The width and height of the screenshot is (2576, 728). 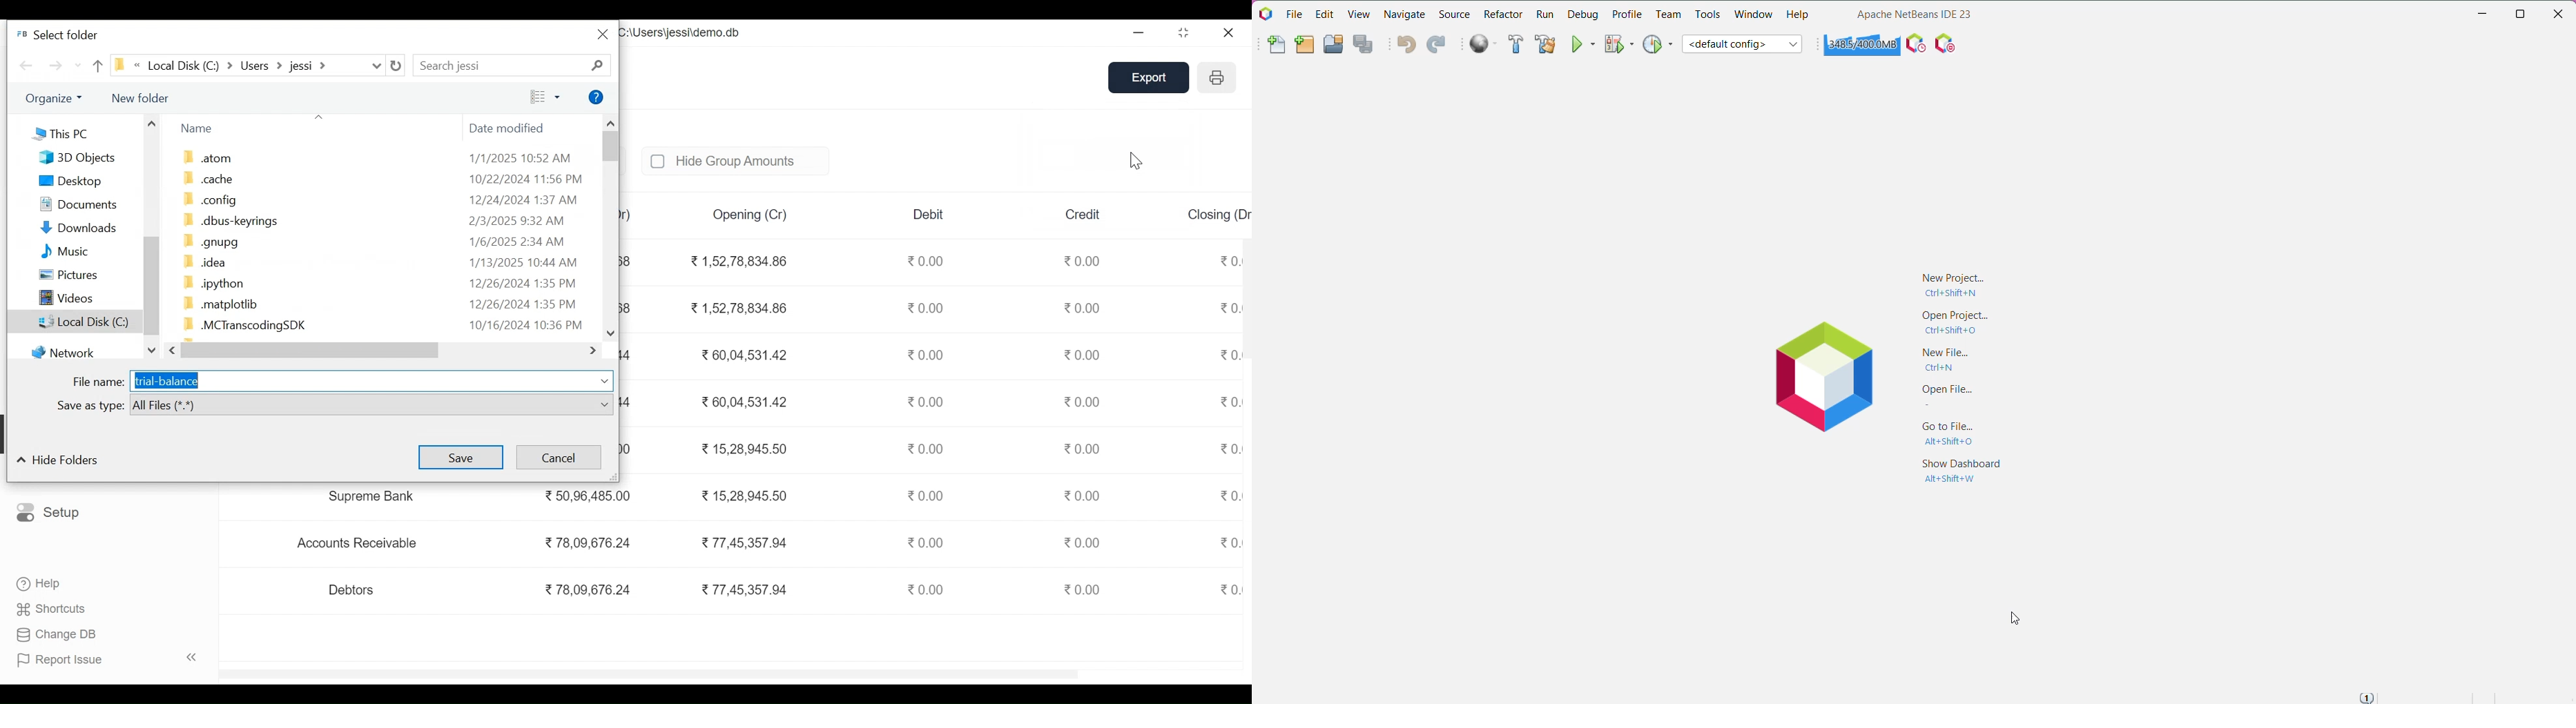 What do you see at coordinates (212, 283) in the screenshot?
I see `.ipython` at bounding box center [212, 283].